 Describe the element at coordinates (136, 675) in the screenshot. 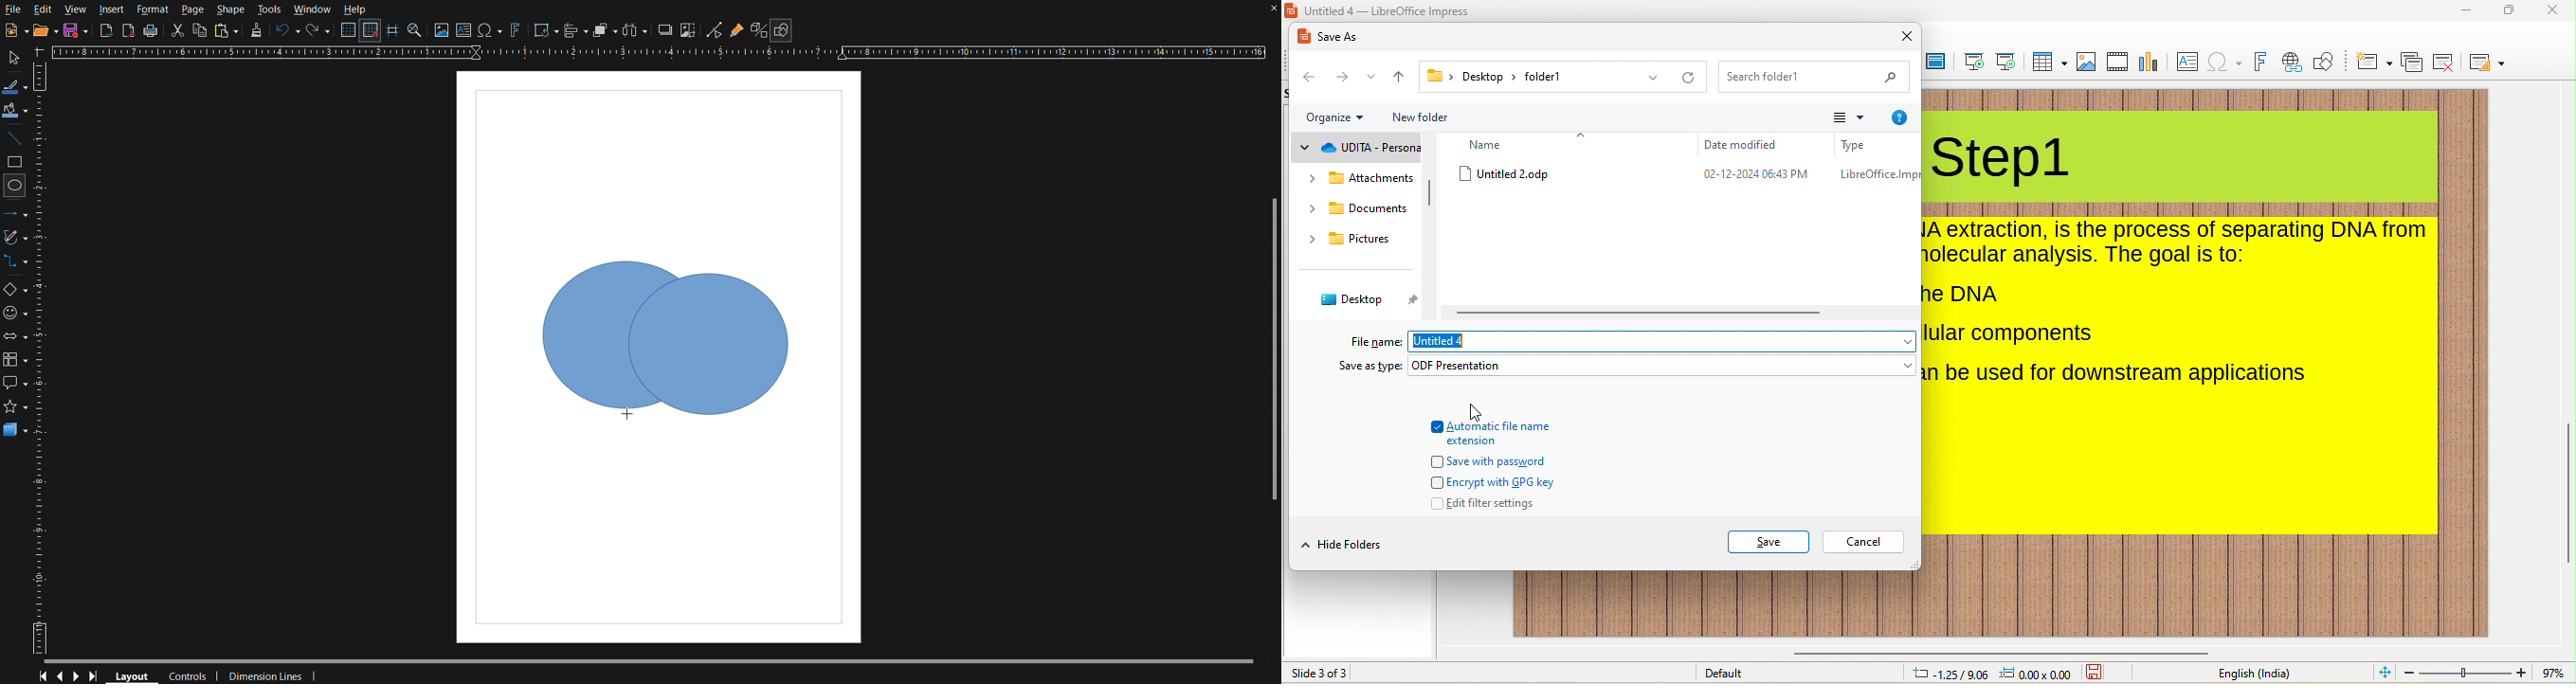

I see `Layout` at that location.